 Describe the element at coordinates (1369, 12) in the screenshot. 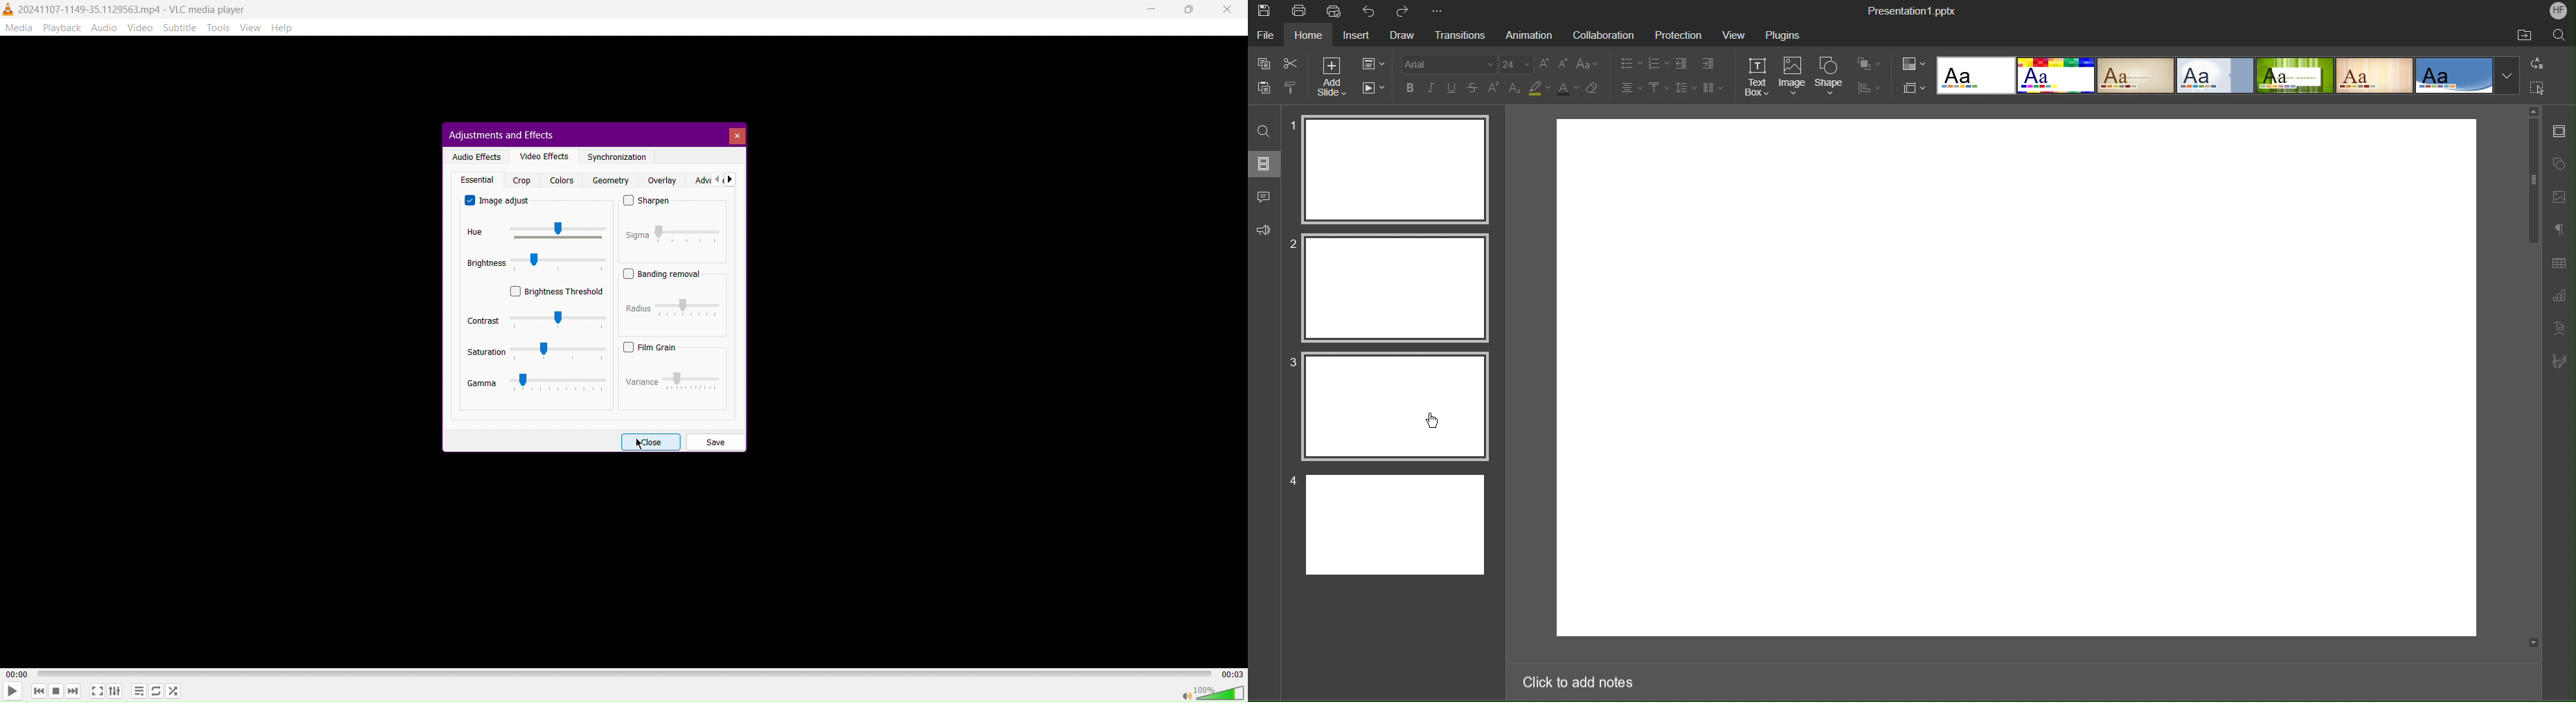

I see `Undo` at that location.